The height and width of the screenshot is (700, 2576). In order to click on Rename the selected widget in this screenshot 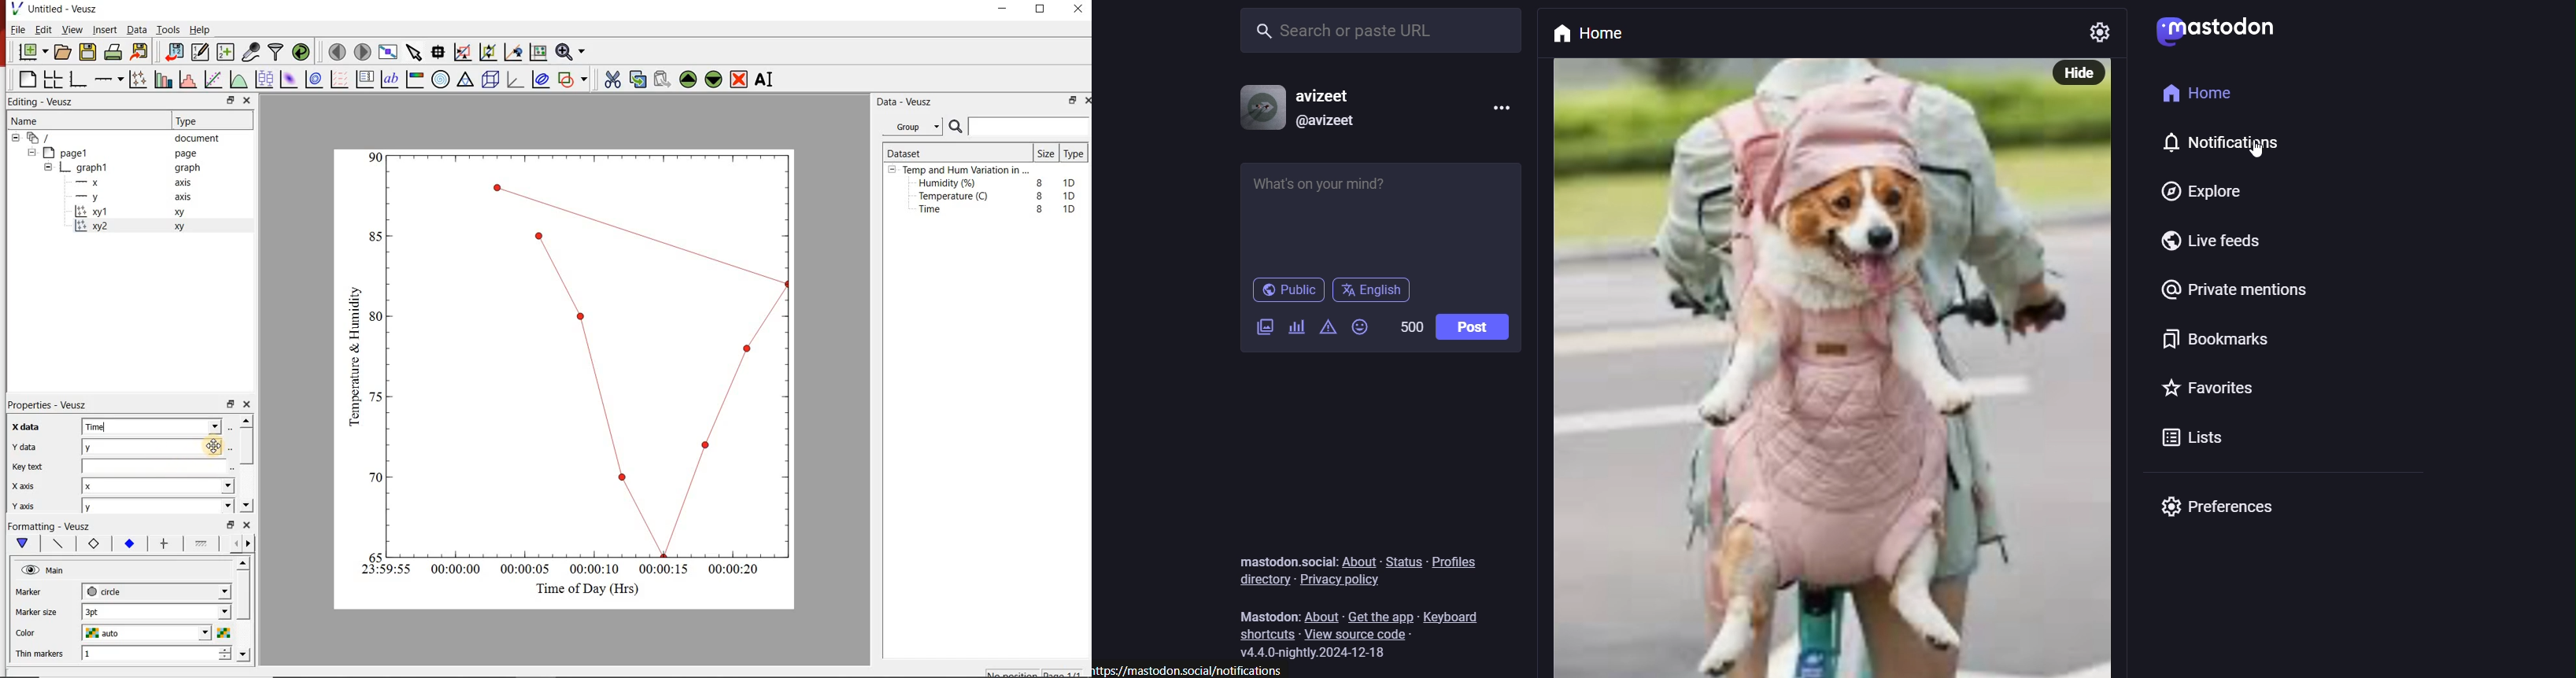, I will do `click(767, 79)`.